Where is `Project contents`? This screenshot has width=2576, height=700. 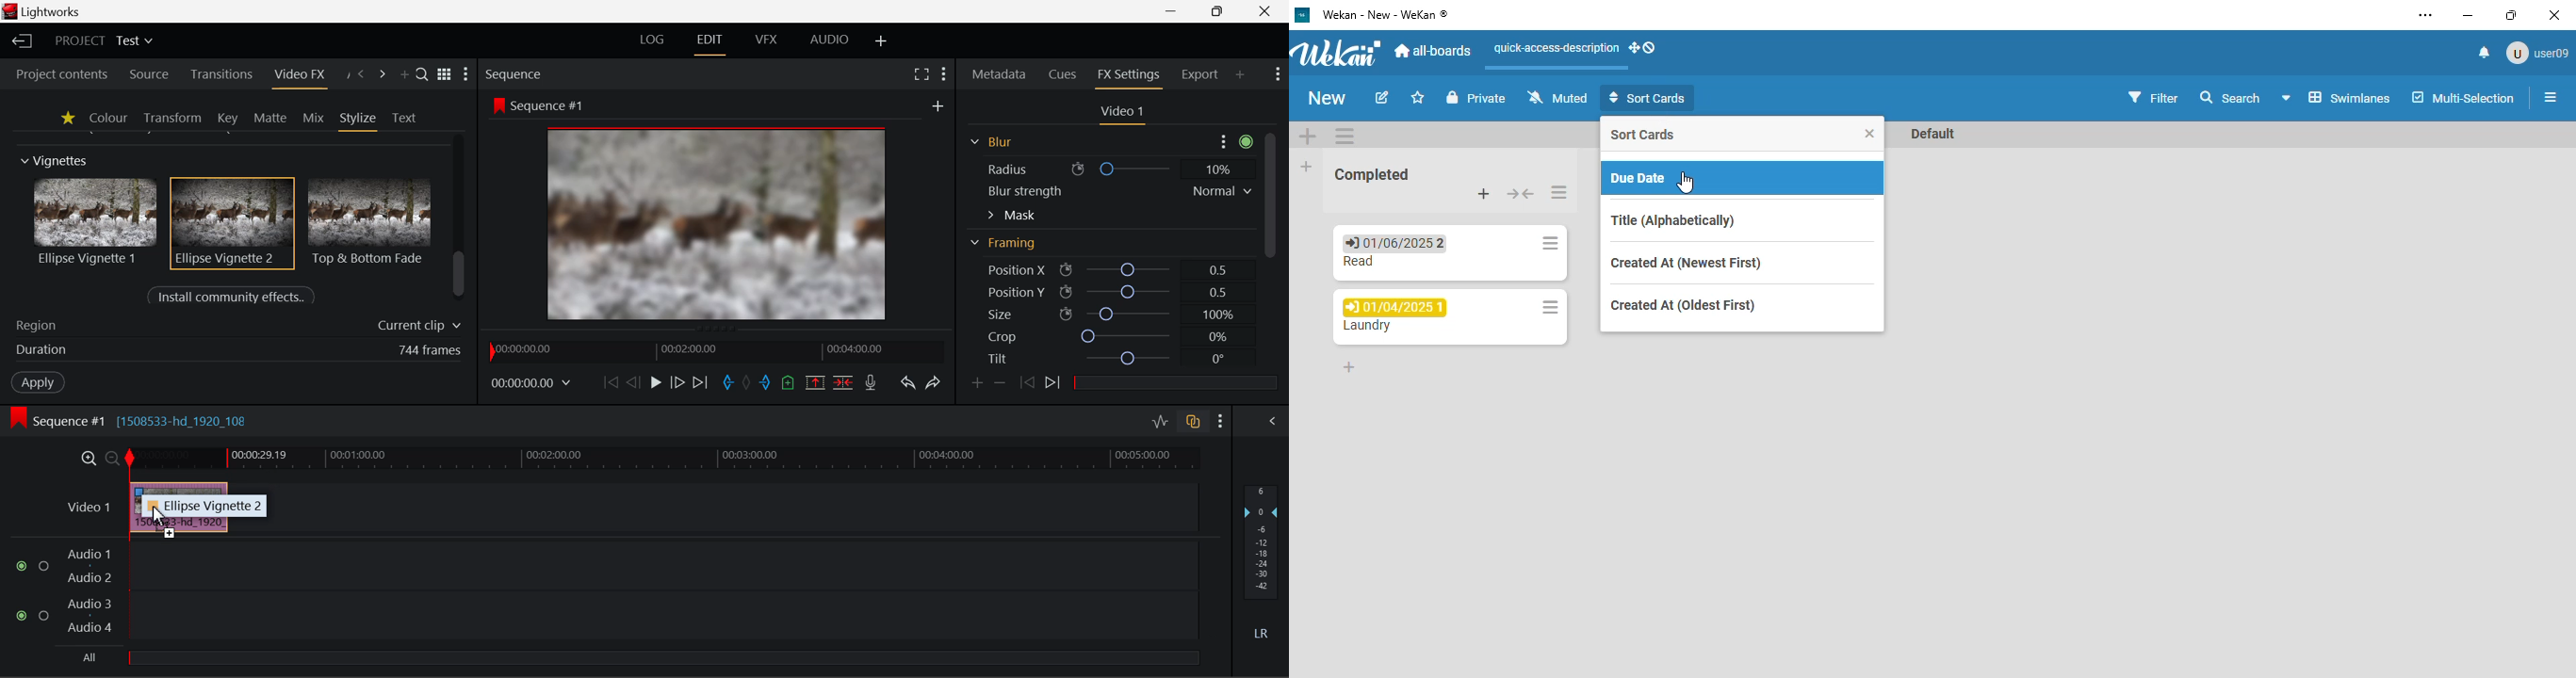 Project contents is located at coordinates (61, 74).